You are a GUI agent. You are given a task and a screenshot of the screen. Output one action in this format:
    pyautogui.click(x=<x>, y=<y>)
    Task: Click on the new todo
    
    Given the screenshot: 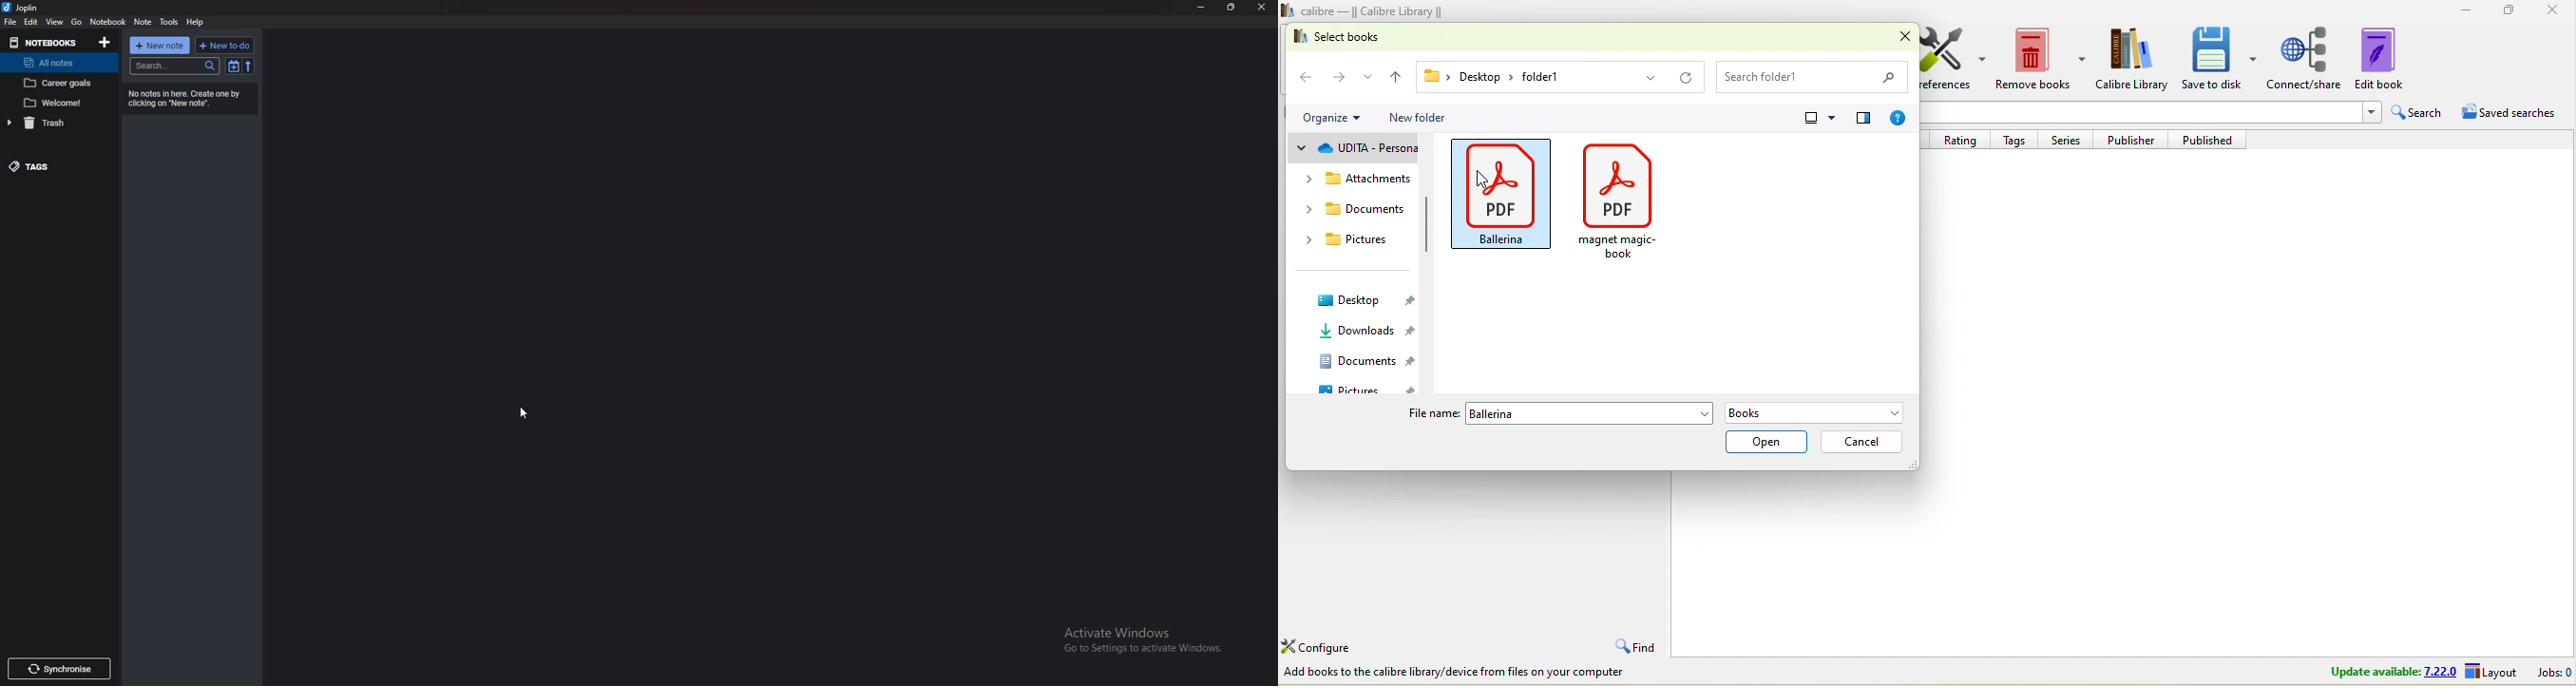 What is the action you would take?
    pyautogui.click(x=223, y=45)
    